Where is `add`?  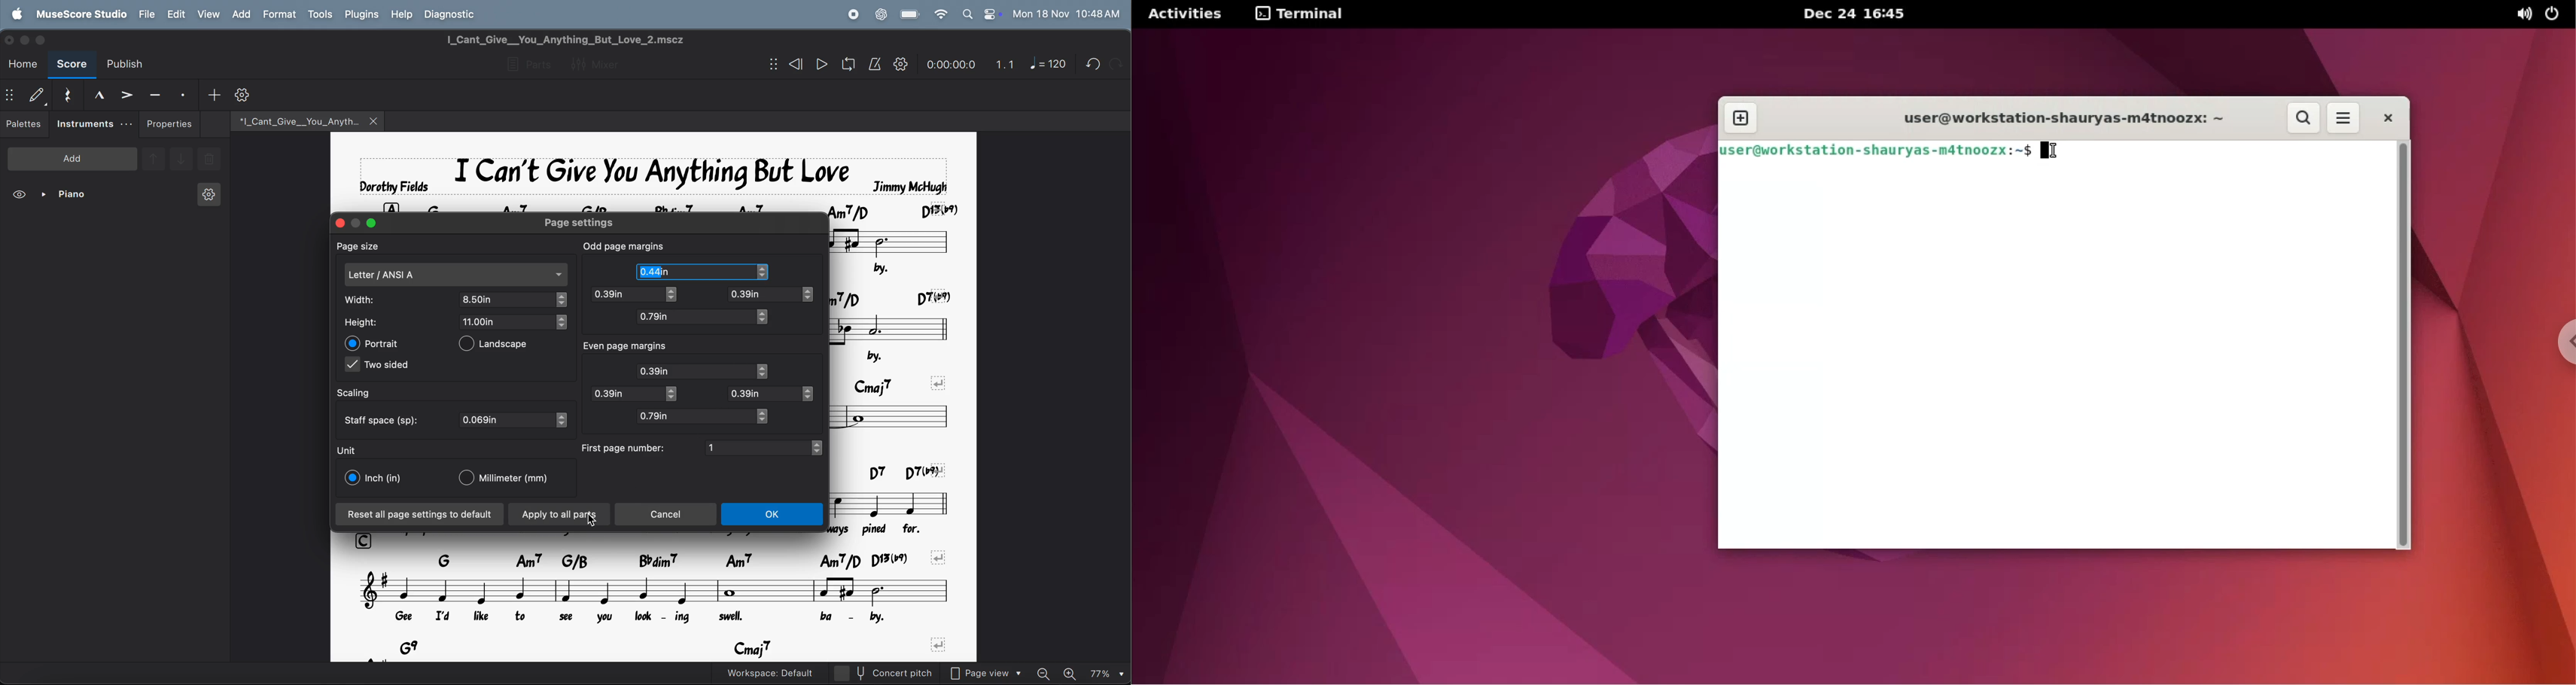
add is located at coordinates (73, 158).